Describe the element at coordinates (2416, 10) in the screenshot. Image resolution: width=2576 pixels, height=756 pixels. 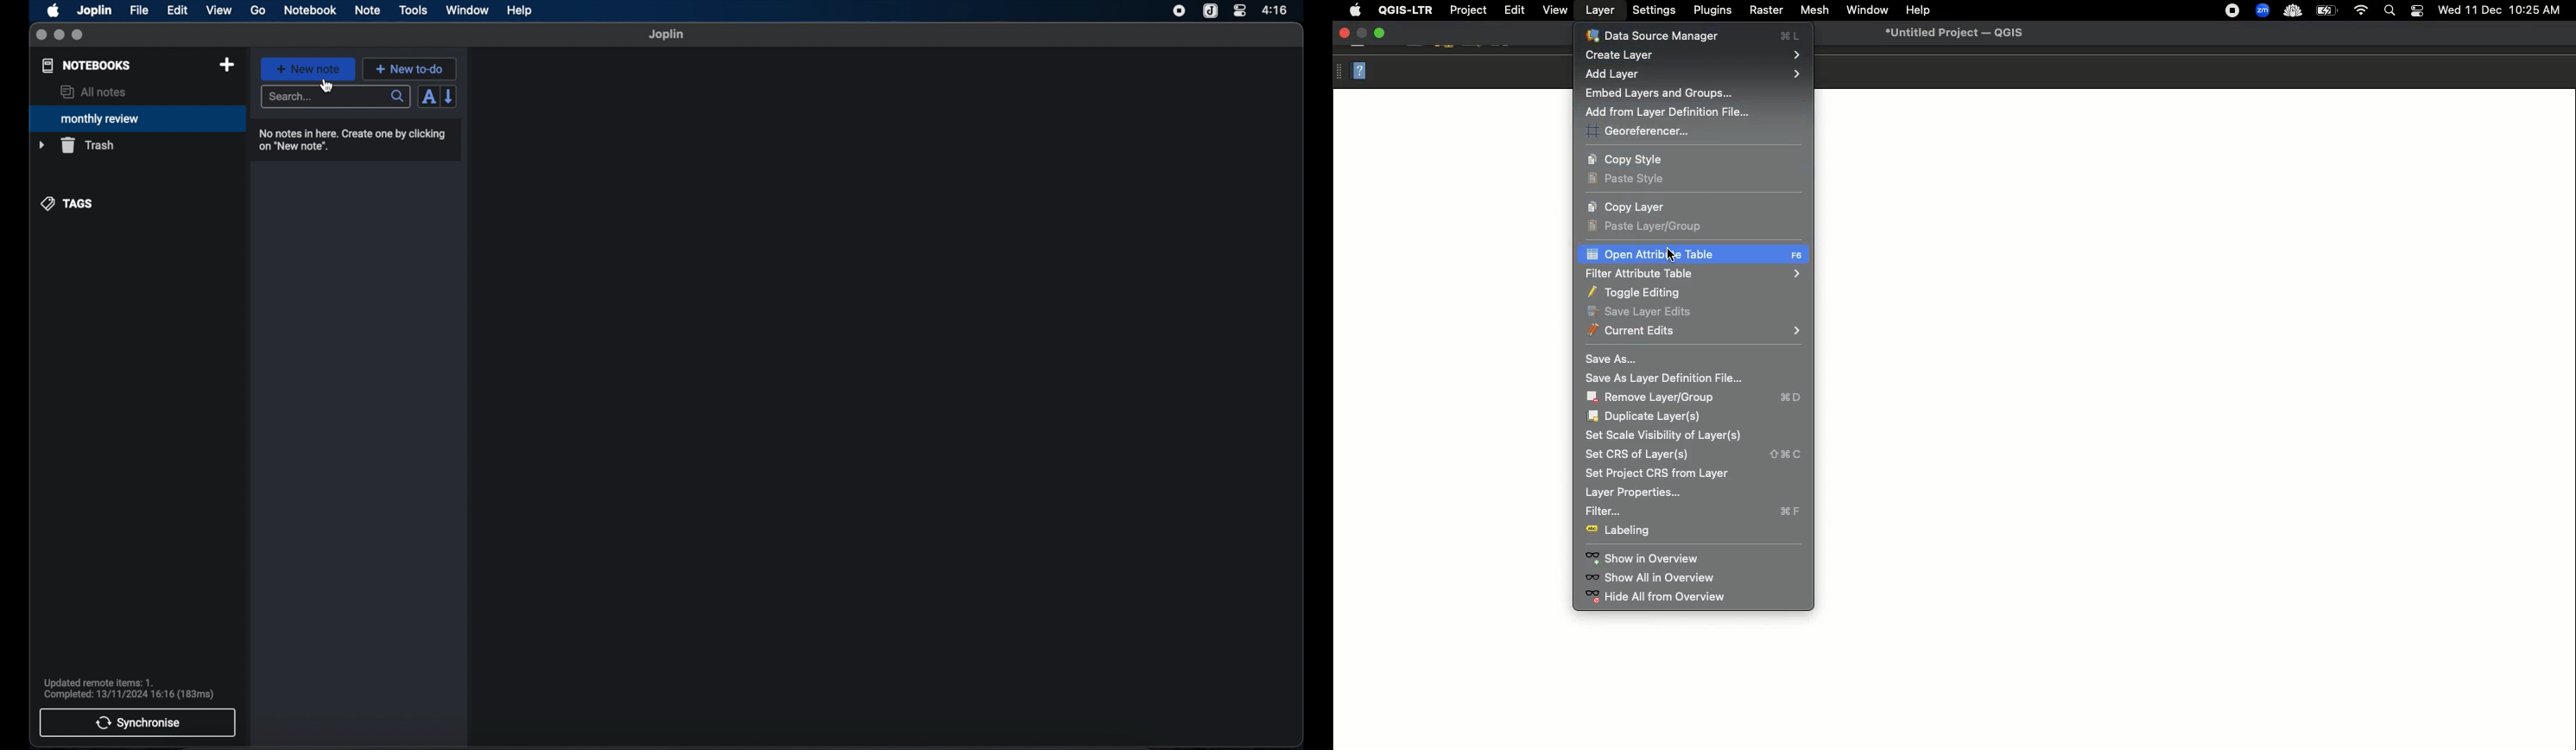
I see `Notification` at that location.